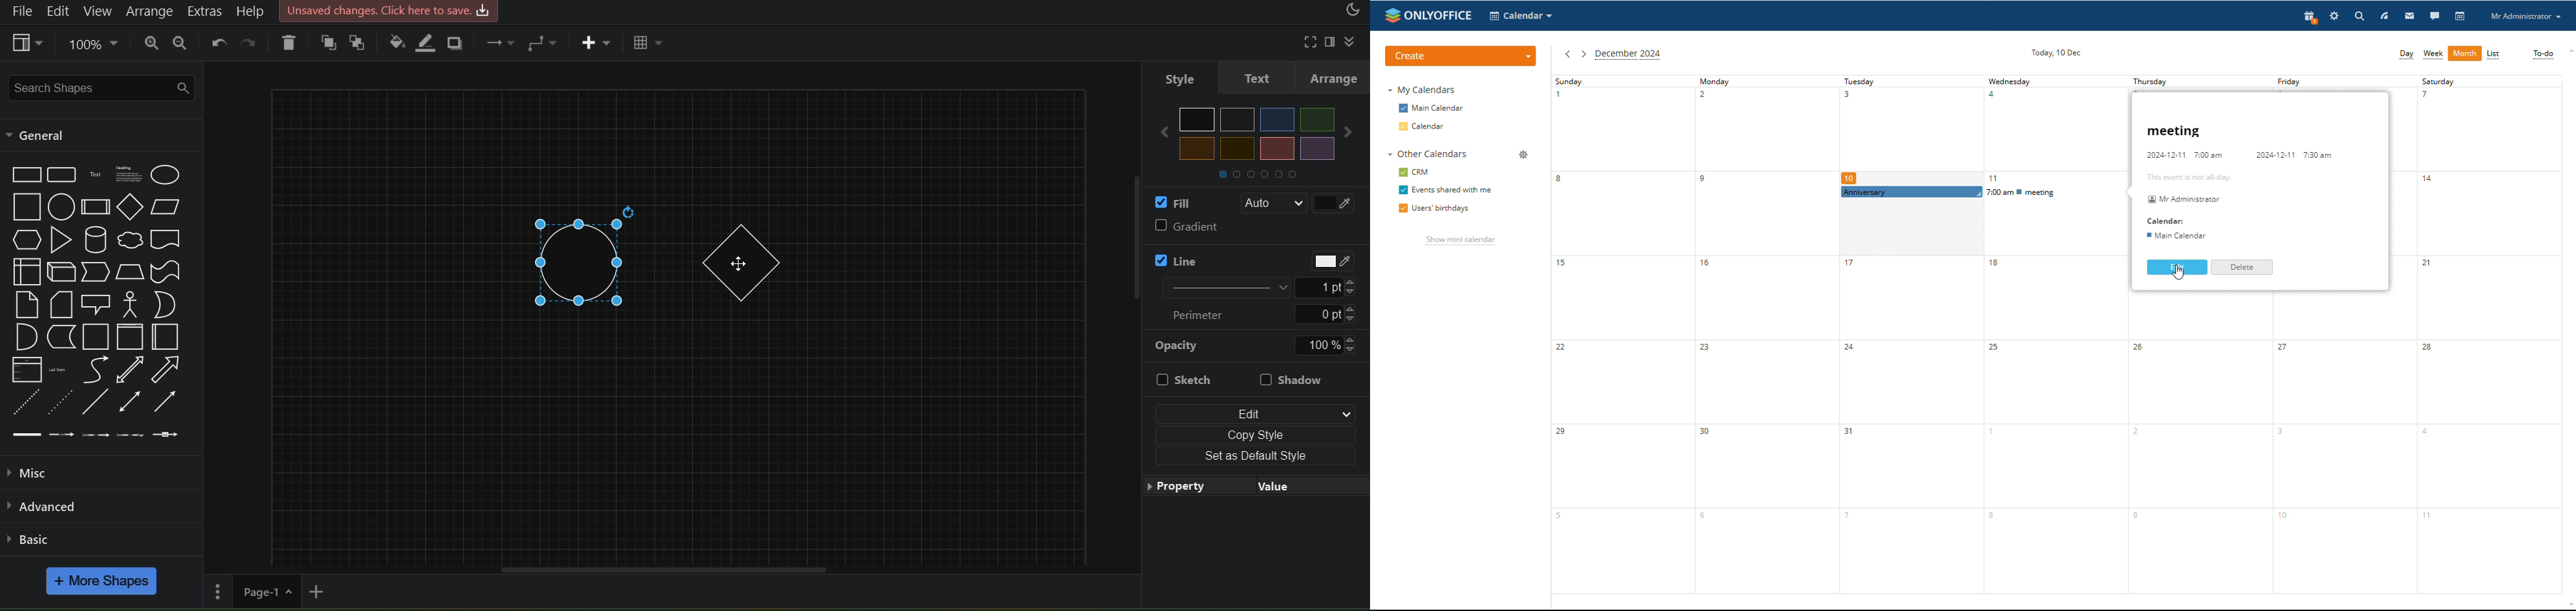 The height and width of the screenshot is (616, 2576). Describe the element at coordinates (25, 338) in the screenshot. I see `And` at that location.